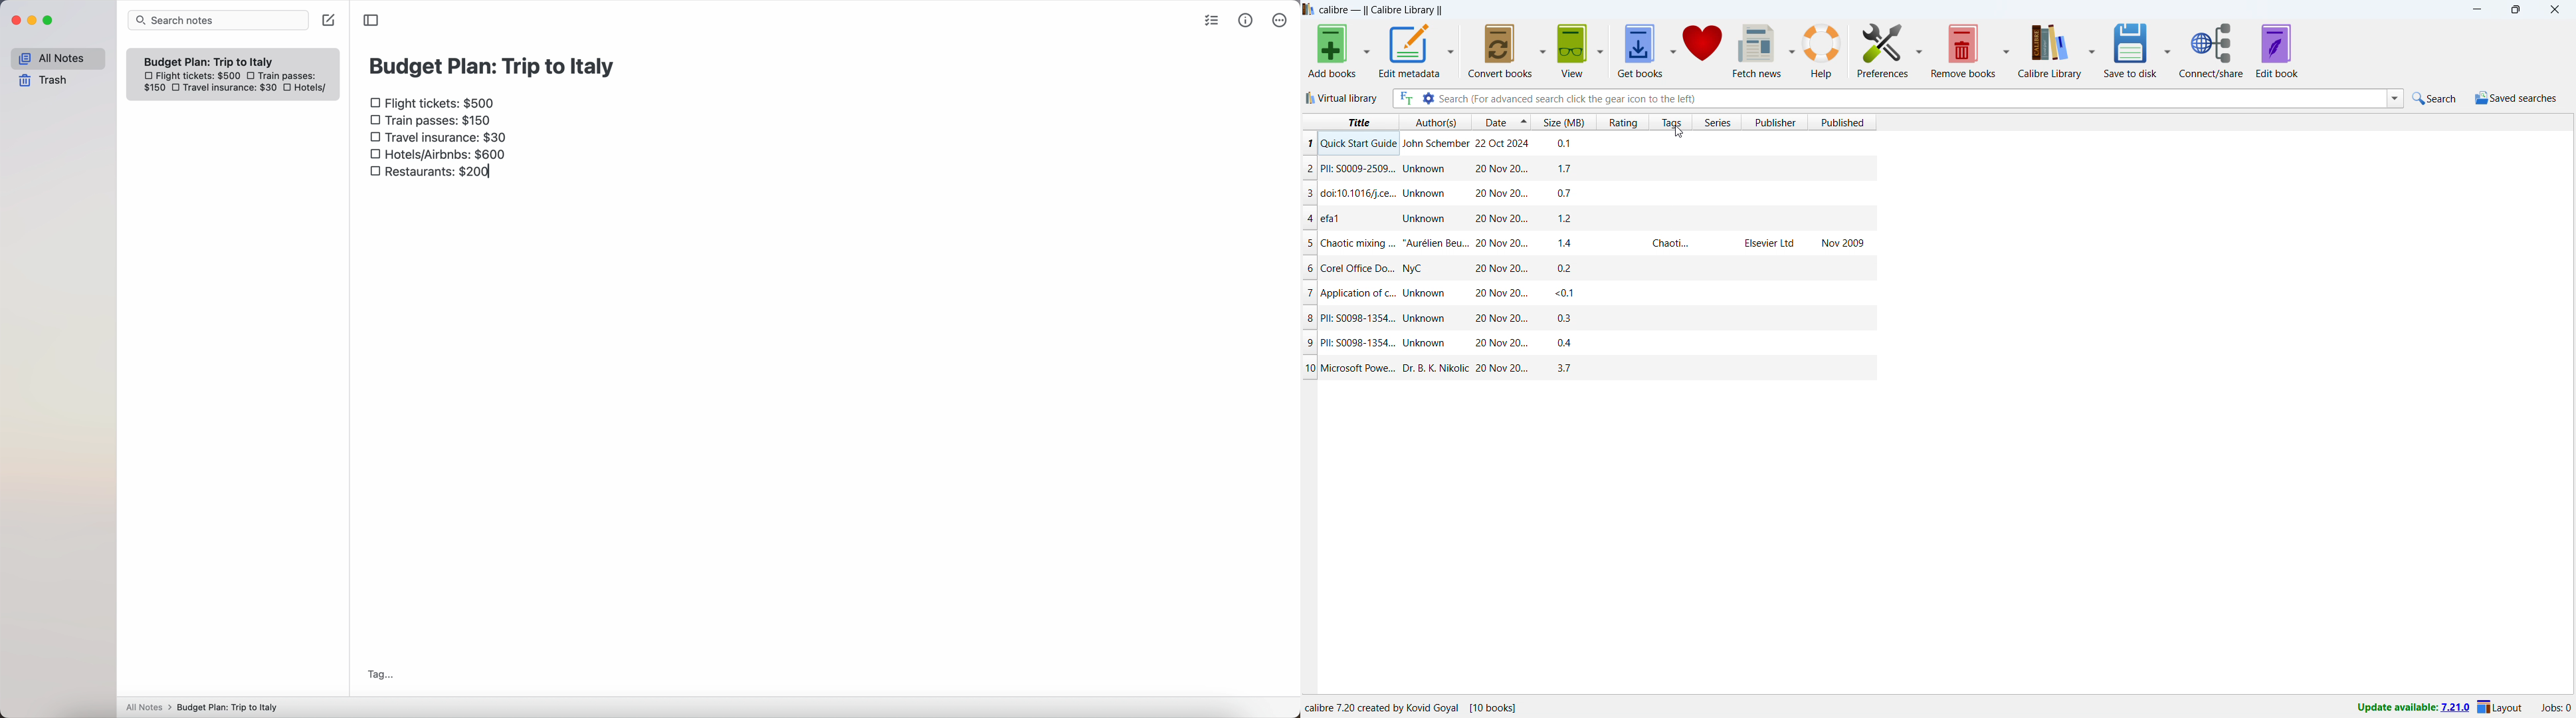  What do you see at coordinates (1792, 50) in the screenshot?
I see `fetch news options` at bounding box center [1792, 50].